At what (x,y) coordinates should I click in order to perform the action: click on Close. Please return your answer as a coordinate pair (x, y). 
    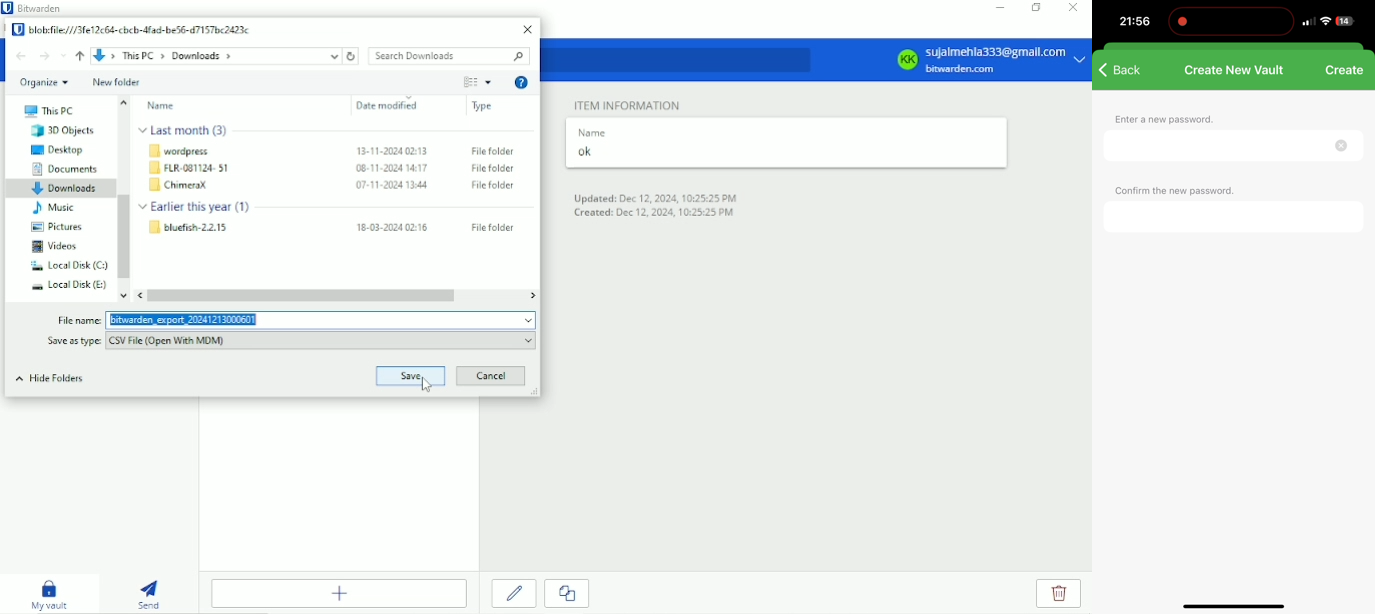
    Looking at the image, I should click on (528, 30).